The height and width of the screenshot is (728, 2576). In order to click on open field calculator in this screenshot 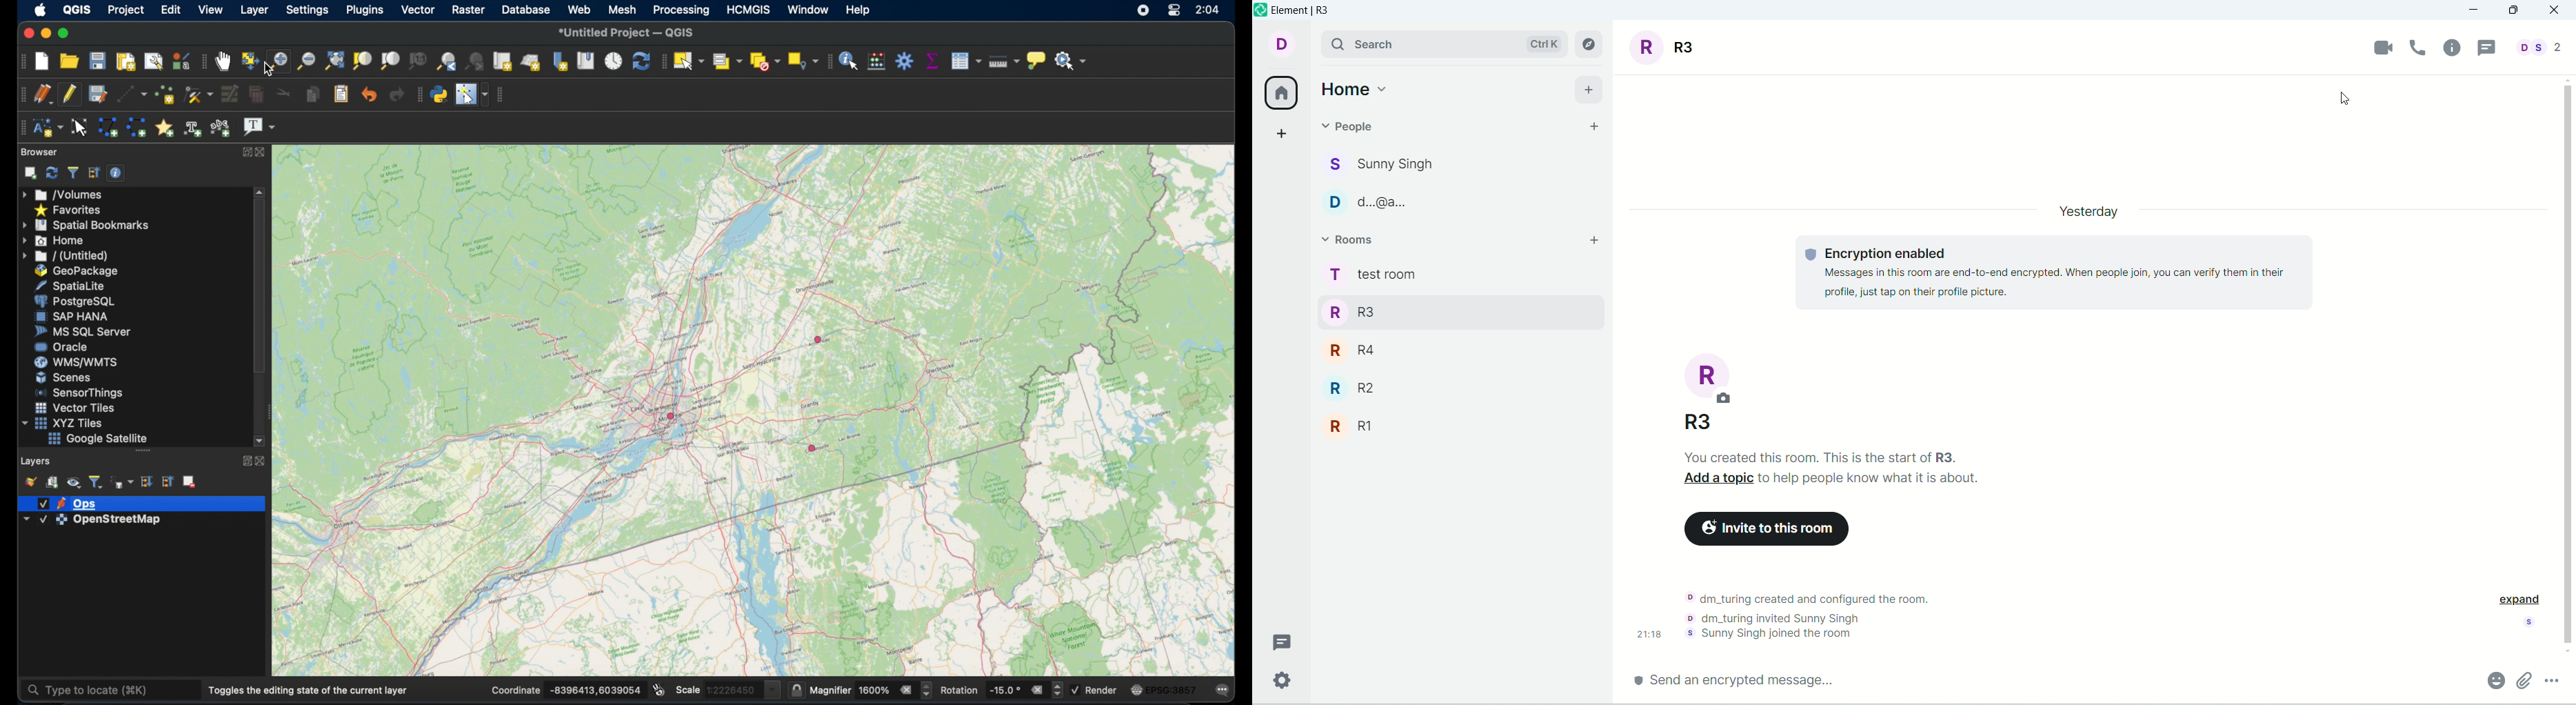, I will do `click(878, 60)`.